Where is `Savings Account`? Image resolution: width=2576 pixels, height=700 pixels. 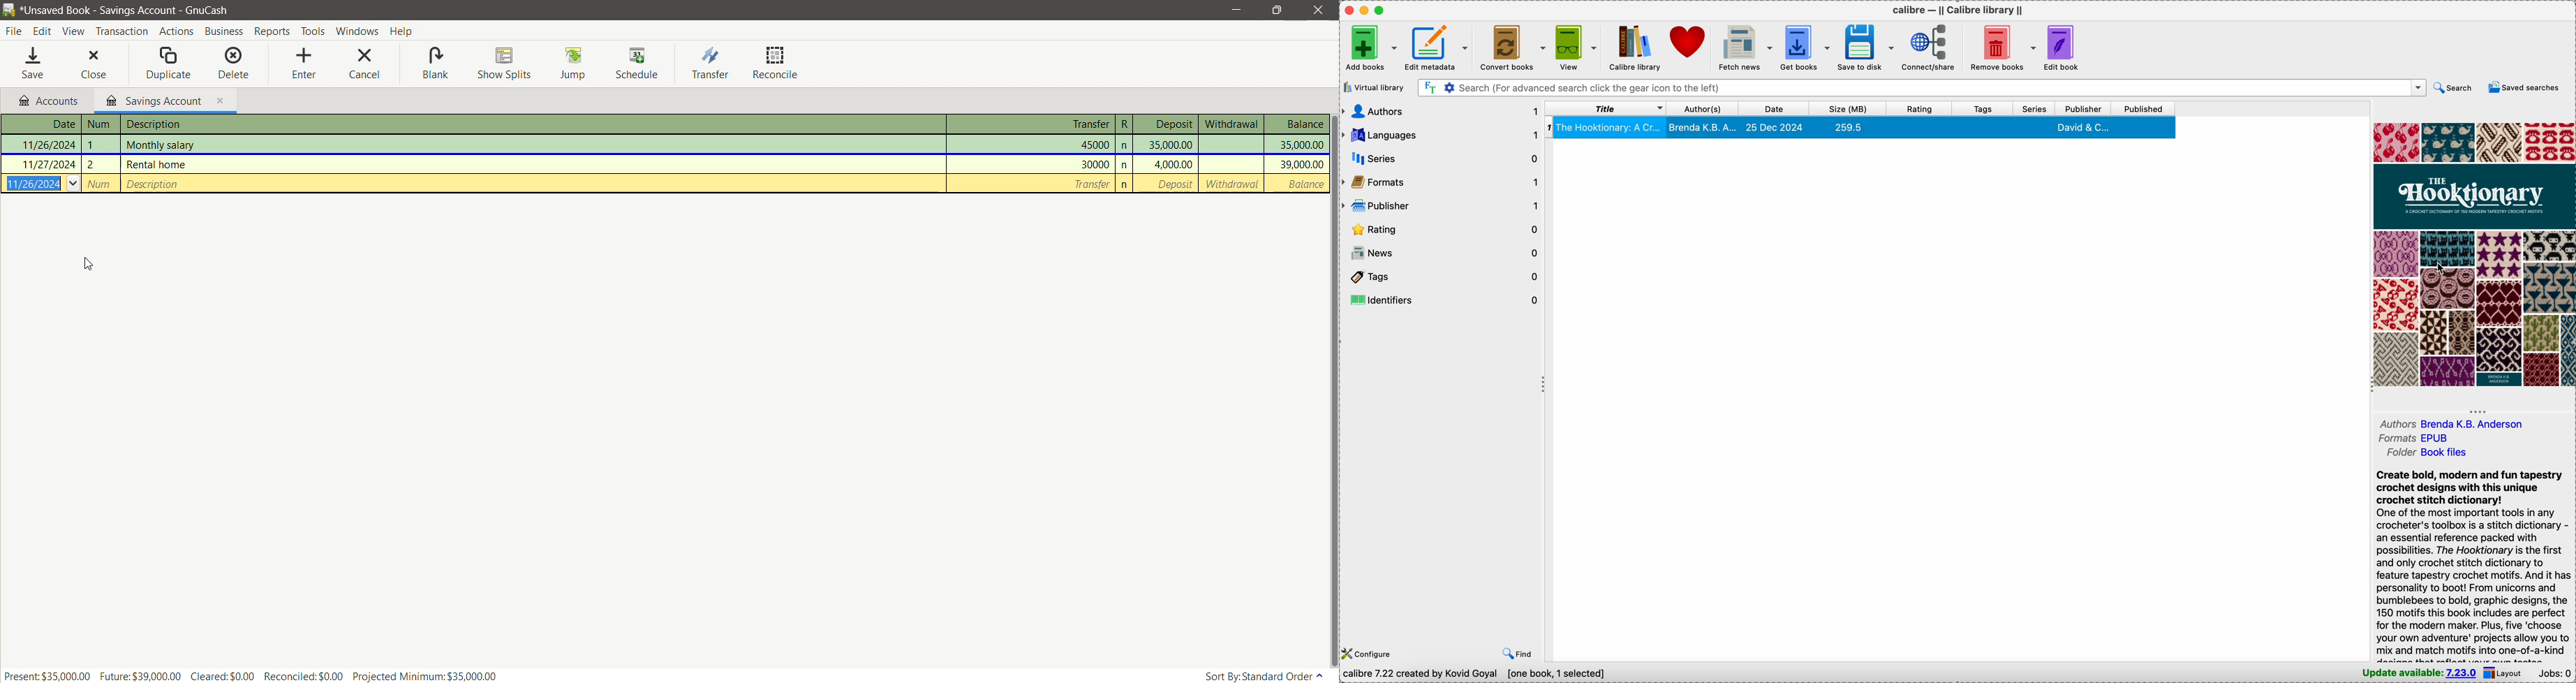
Savings Account is located at coordinates (165, 100).